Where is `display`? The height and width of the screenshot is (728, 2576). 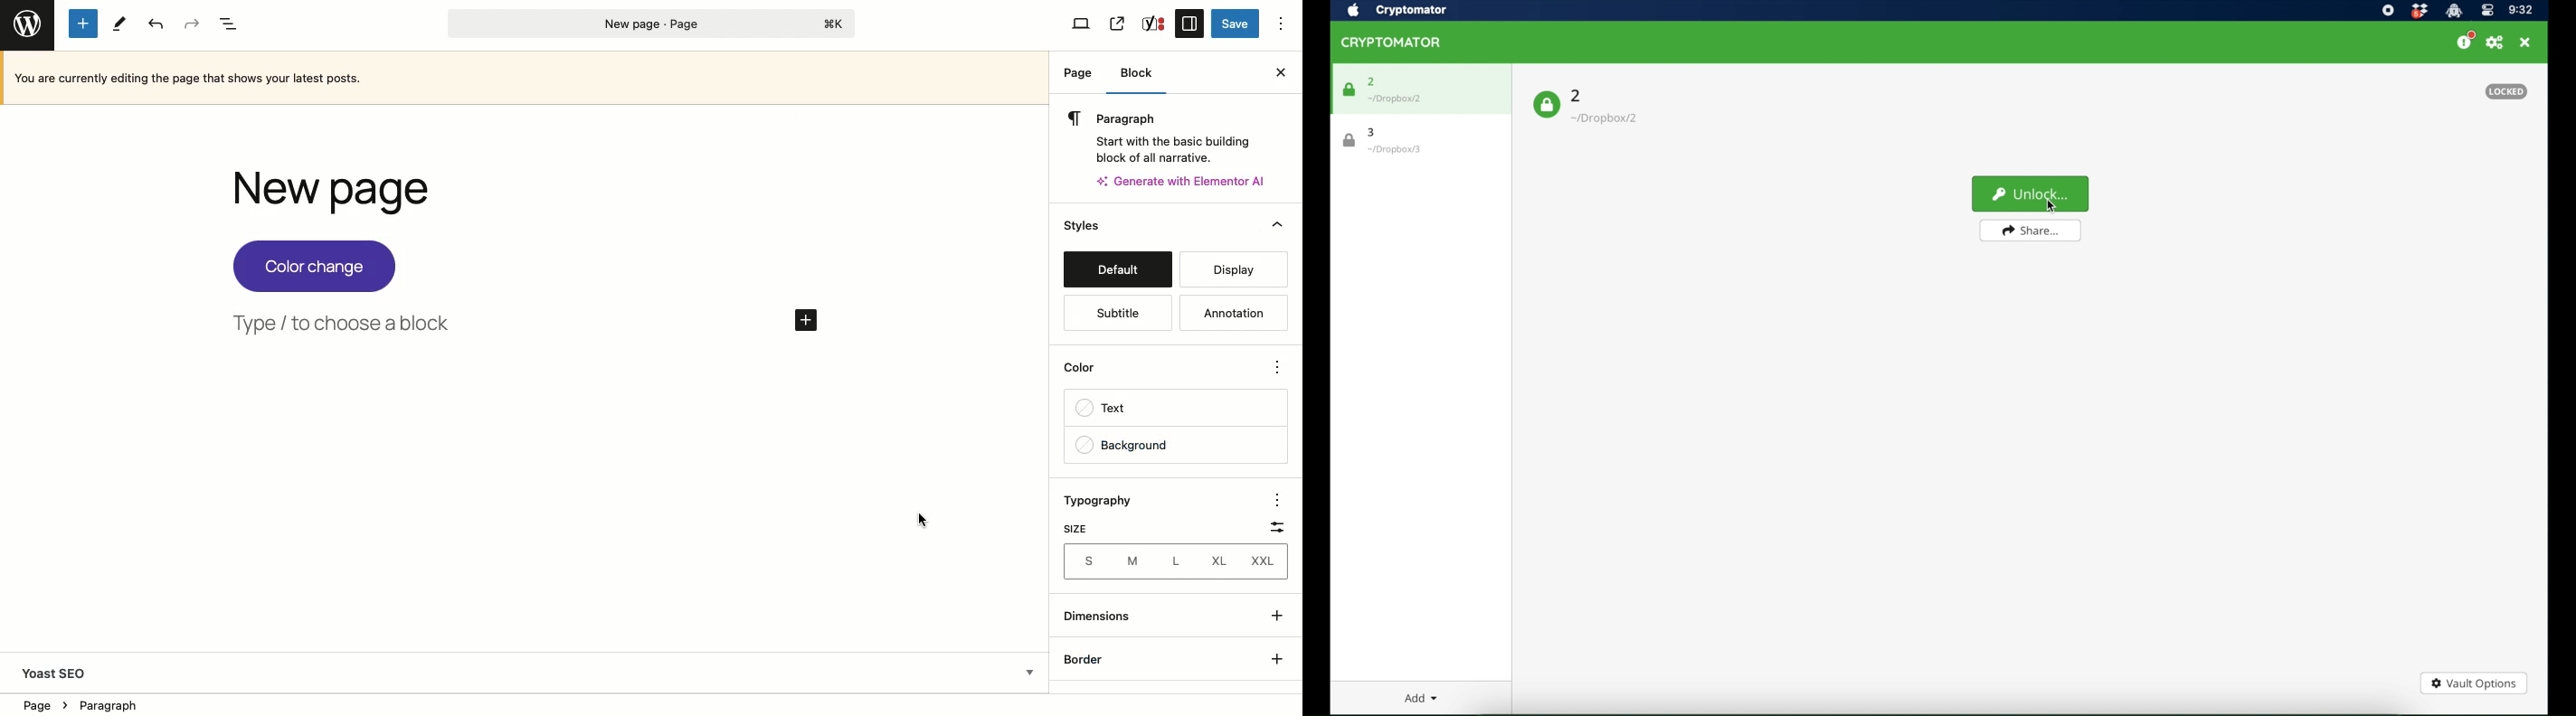 display is located at coordinates (1231, 270).